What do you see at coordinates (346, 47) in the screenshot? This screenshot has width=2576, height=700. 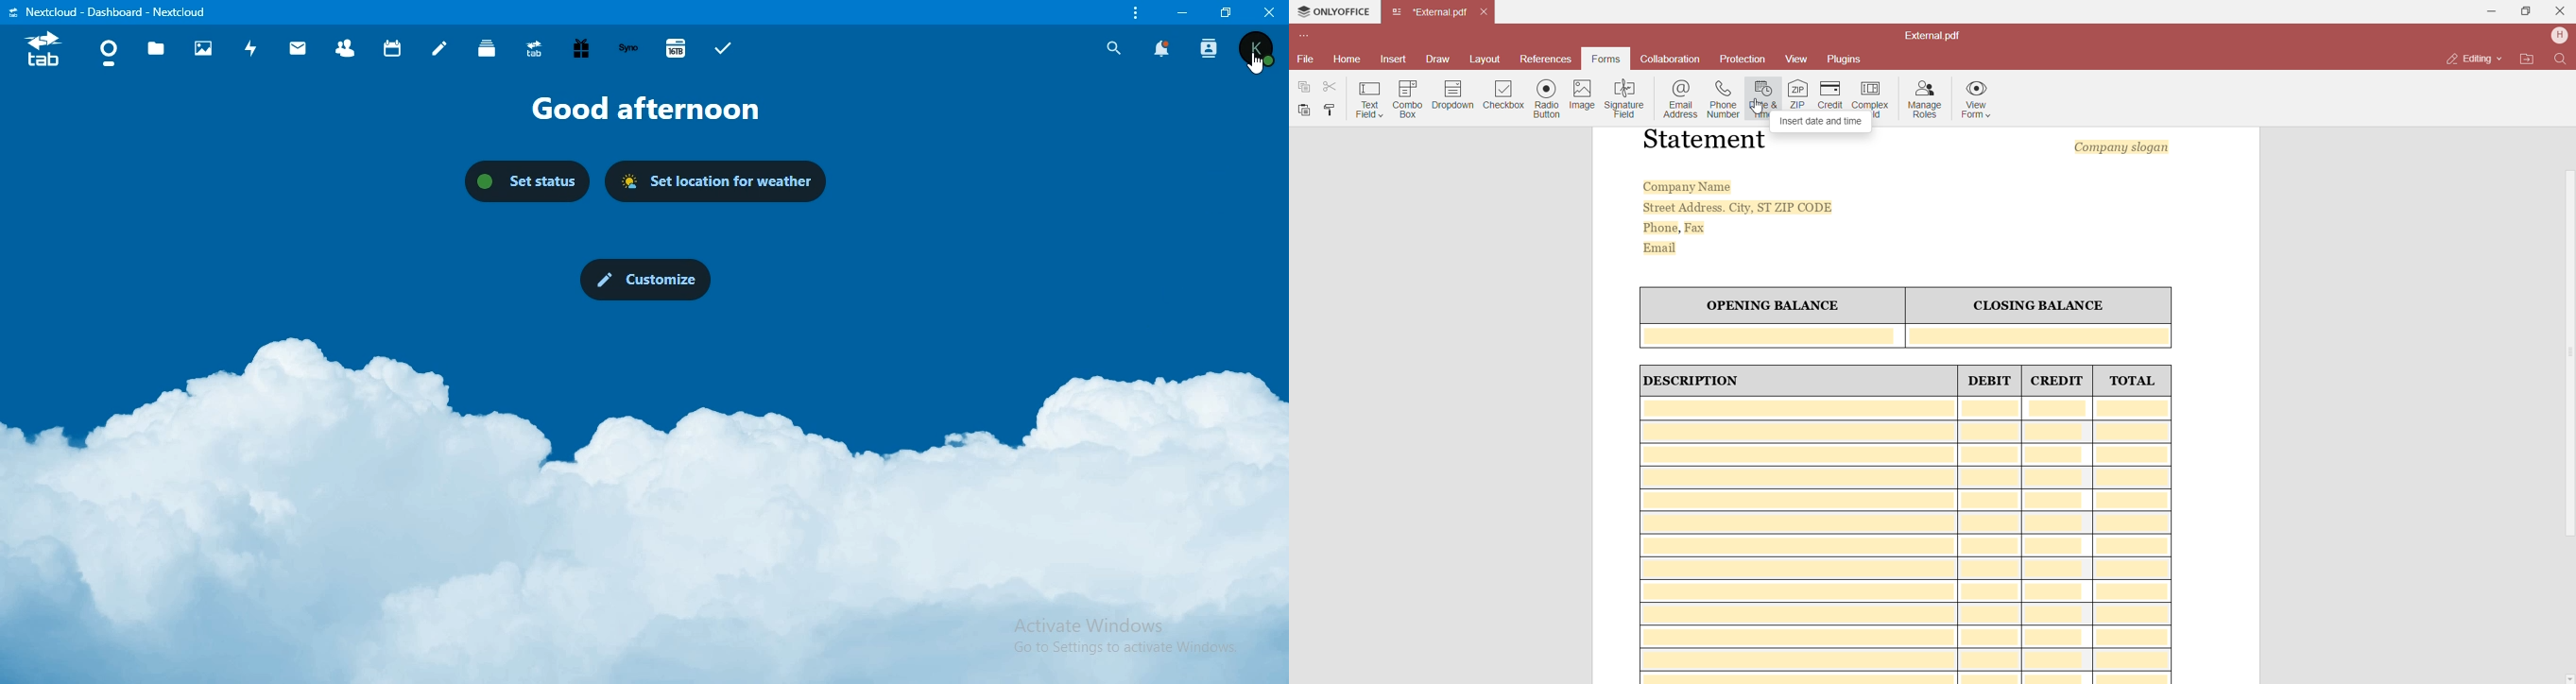 I see `contact` at bounding box center [346, 47].